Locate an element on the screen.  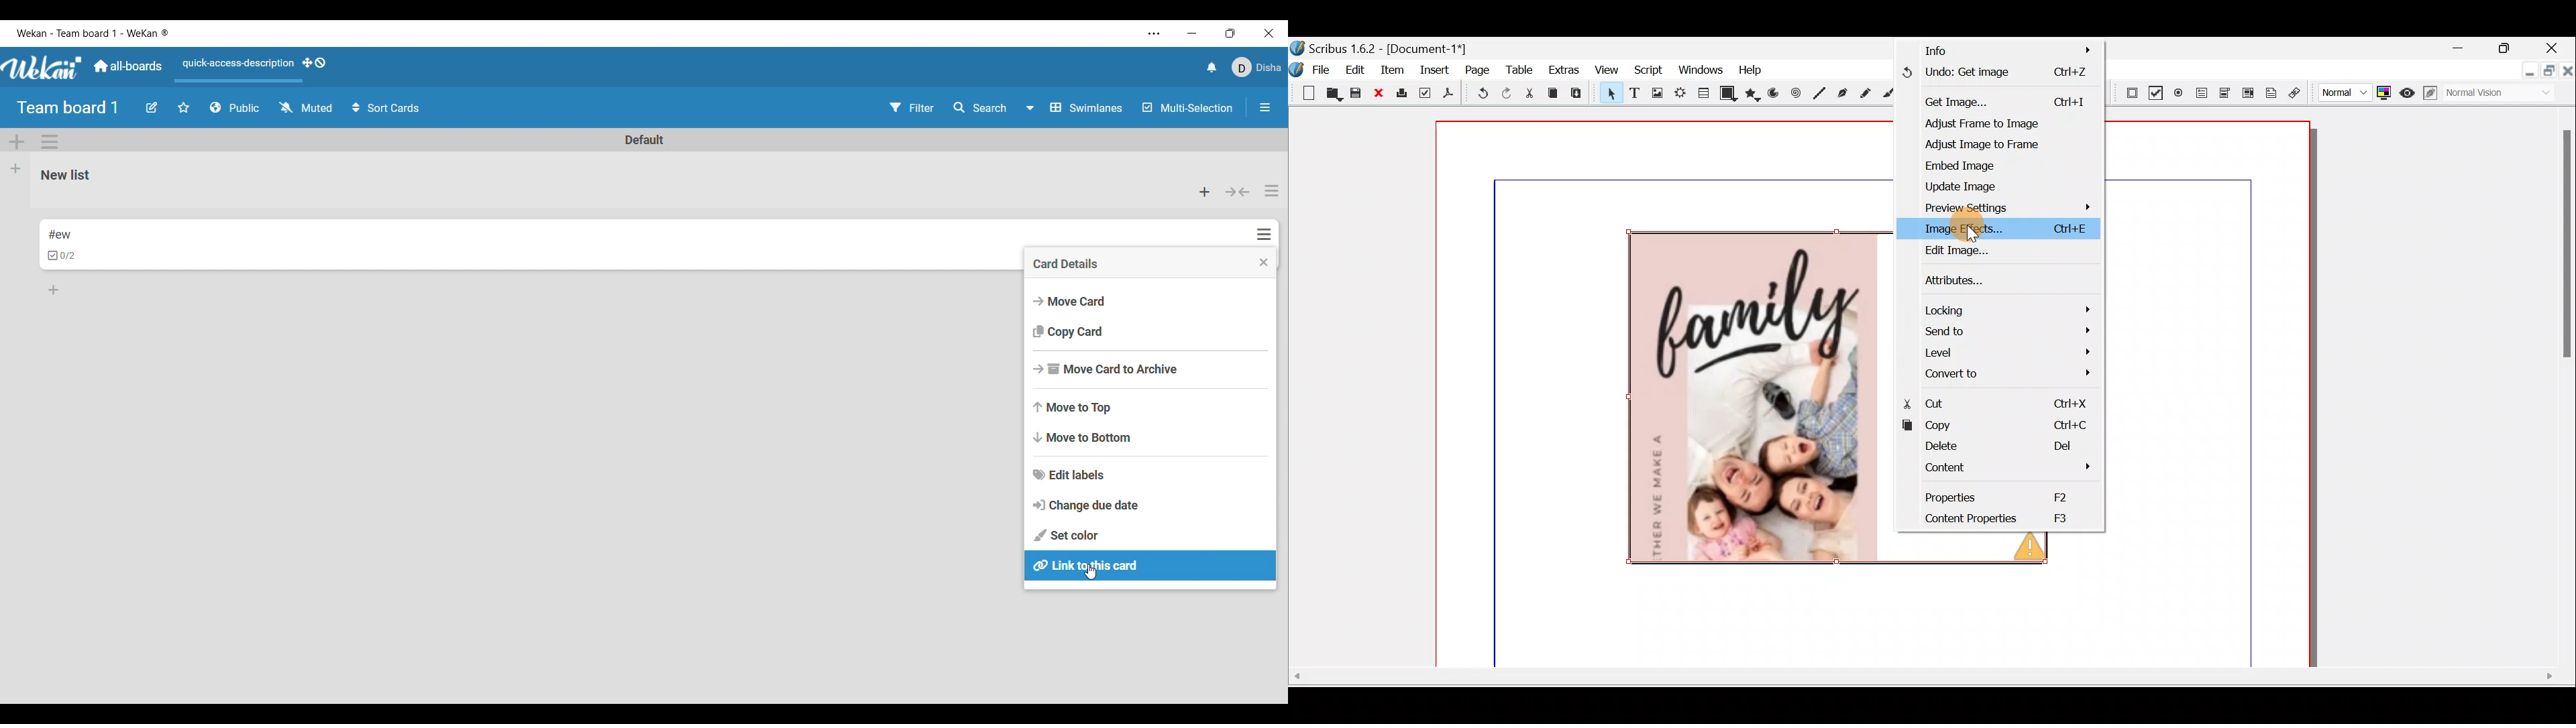
PDF check box is located at coordinates (2153, 92).